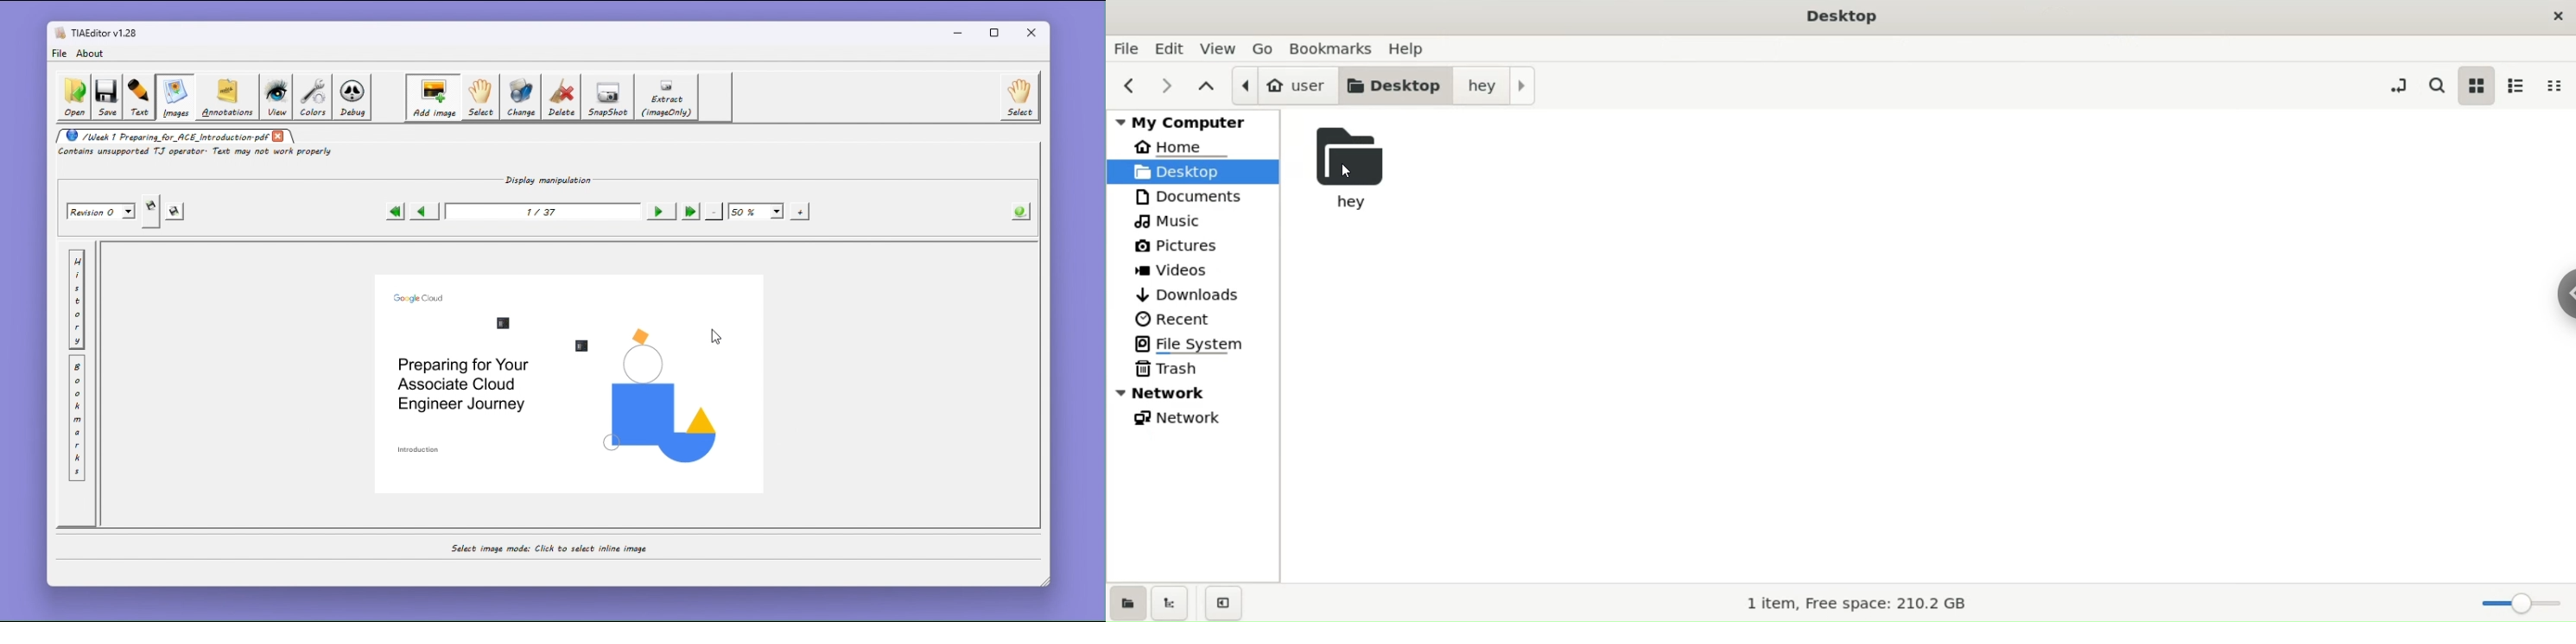 Image resolution: width=2576 pixels, height=644 pixels. Describe the element at coordinates (1333, 47) in the screenshot. I see `bookmarks` at that location.